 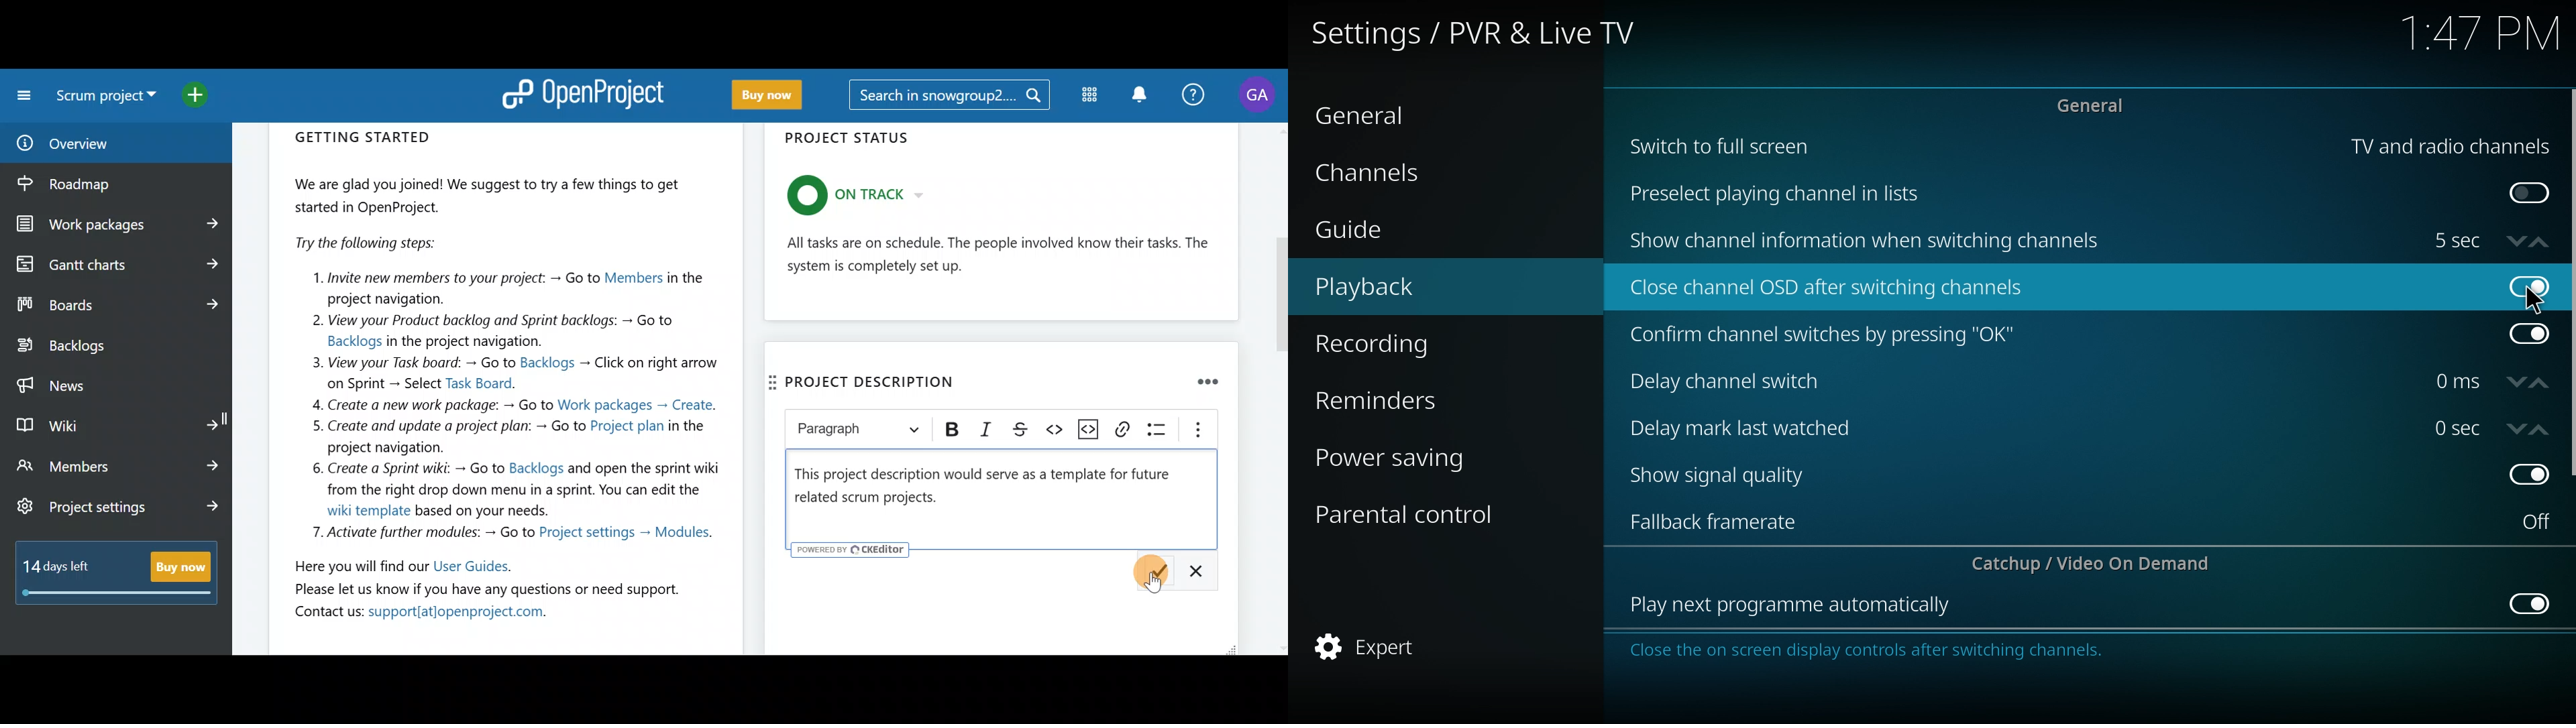 What do you see at coordinates (2516, 240) in the screenshot?
I see `decrease time` at bounding box center [2516, 240].